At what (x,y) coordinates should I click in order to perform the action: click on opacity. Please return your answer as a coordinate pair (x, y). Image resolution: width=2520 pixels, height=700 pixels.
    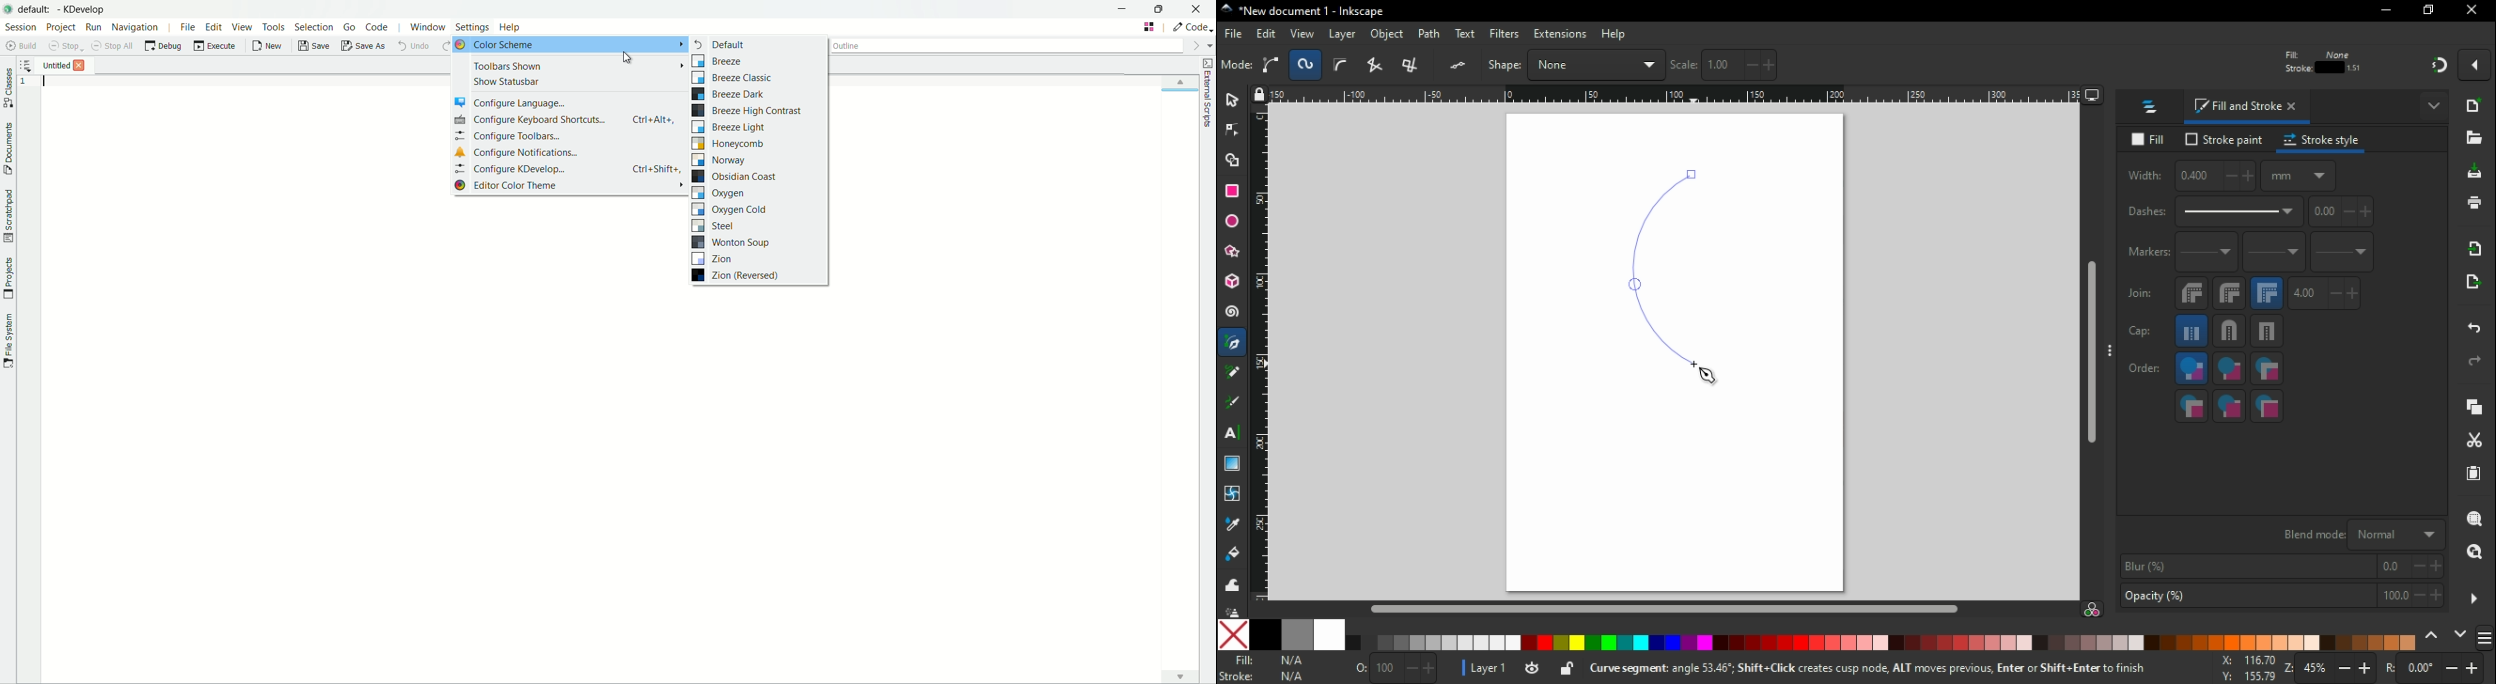
    Looking at the image, I should click on (1395, 666).